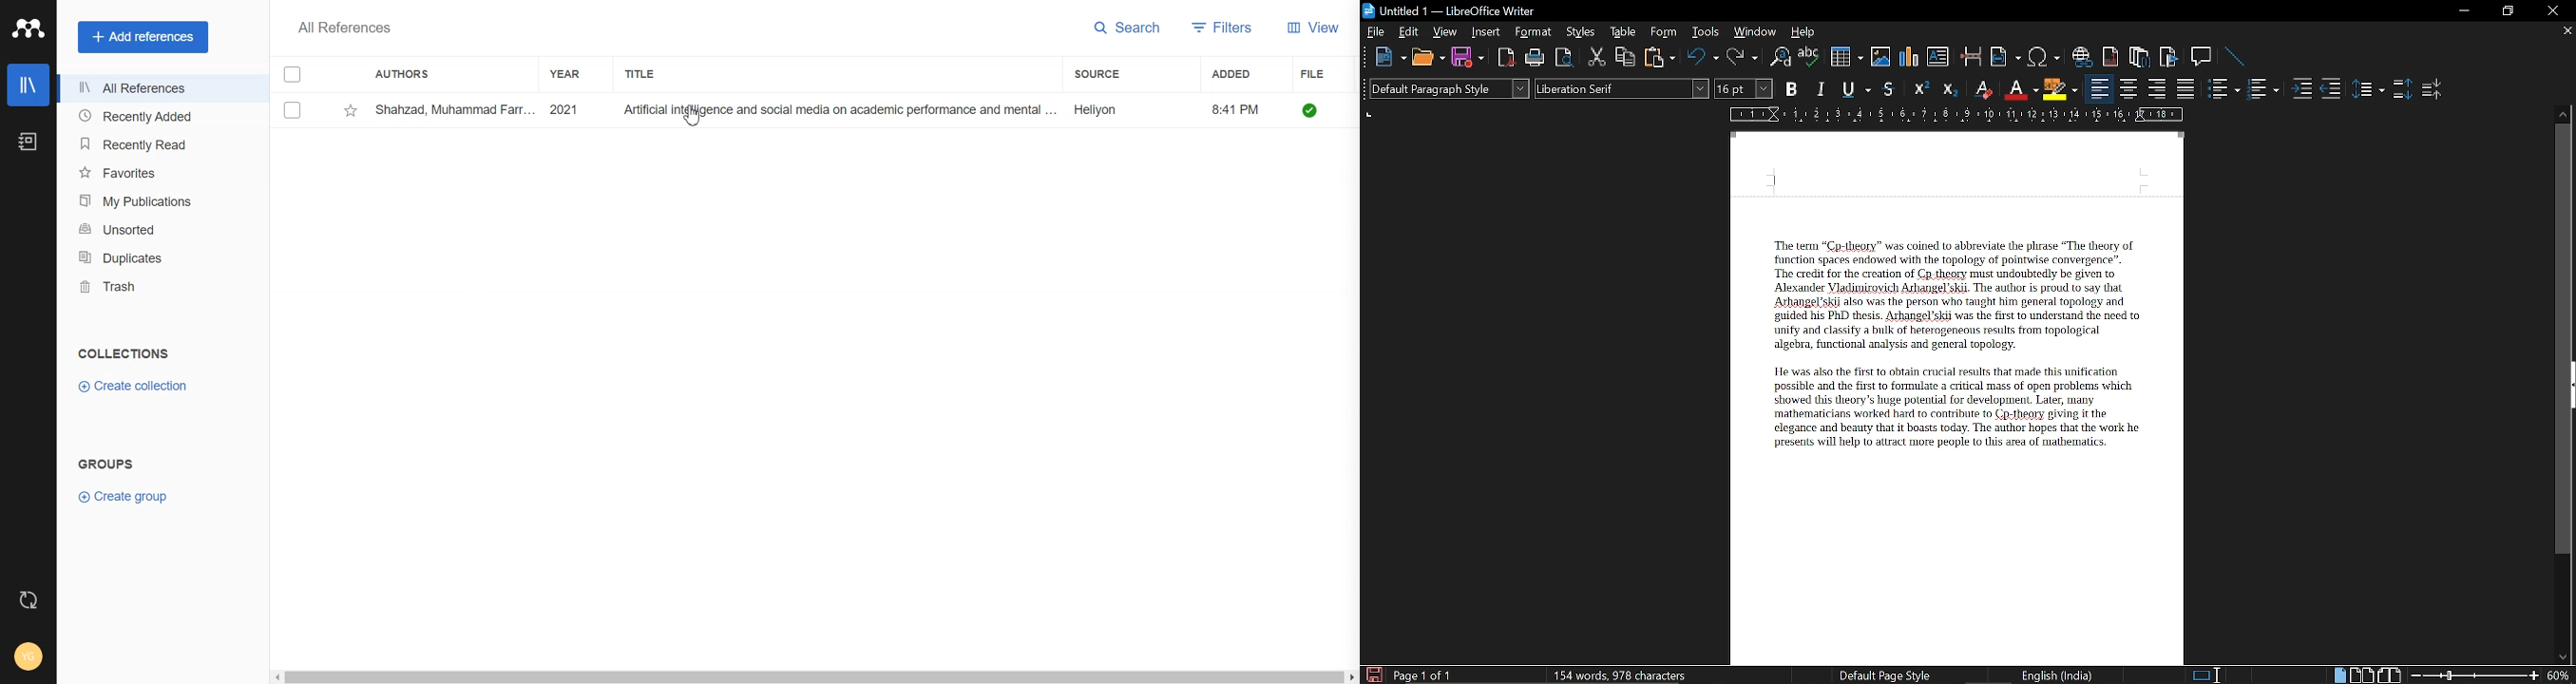 This screenshot has width=2576, height=700. Describe the element at coordinates (1981, 88) in the screenshot. I see `Erase` at that location.